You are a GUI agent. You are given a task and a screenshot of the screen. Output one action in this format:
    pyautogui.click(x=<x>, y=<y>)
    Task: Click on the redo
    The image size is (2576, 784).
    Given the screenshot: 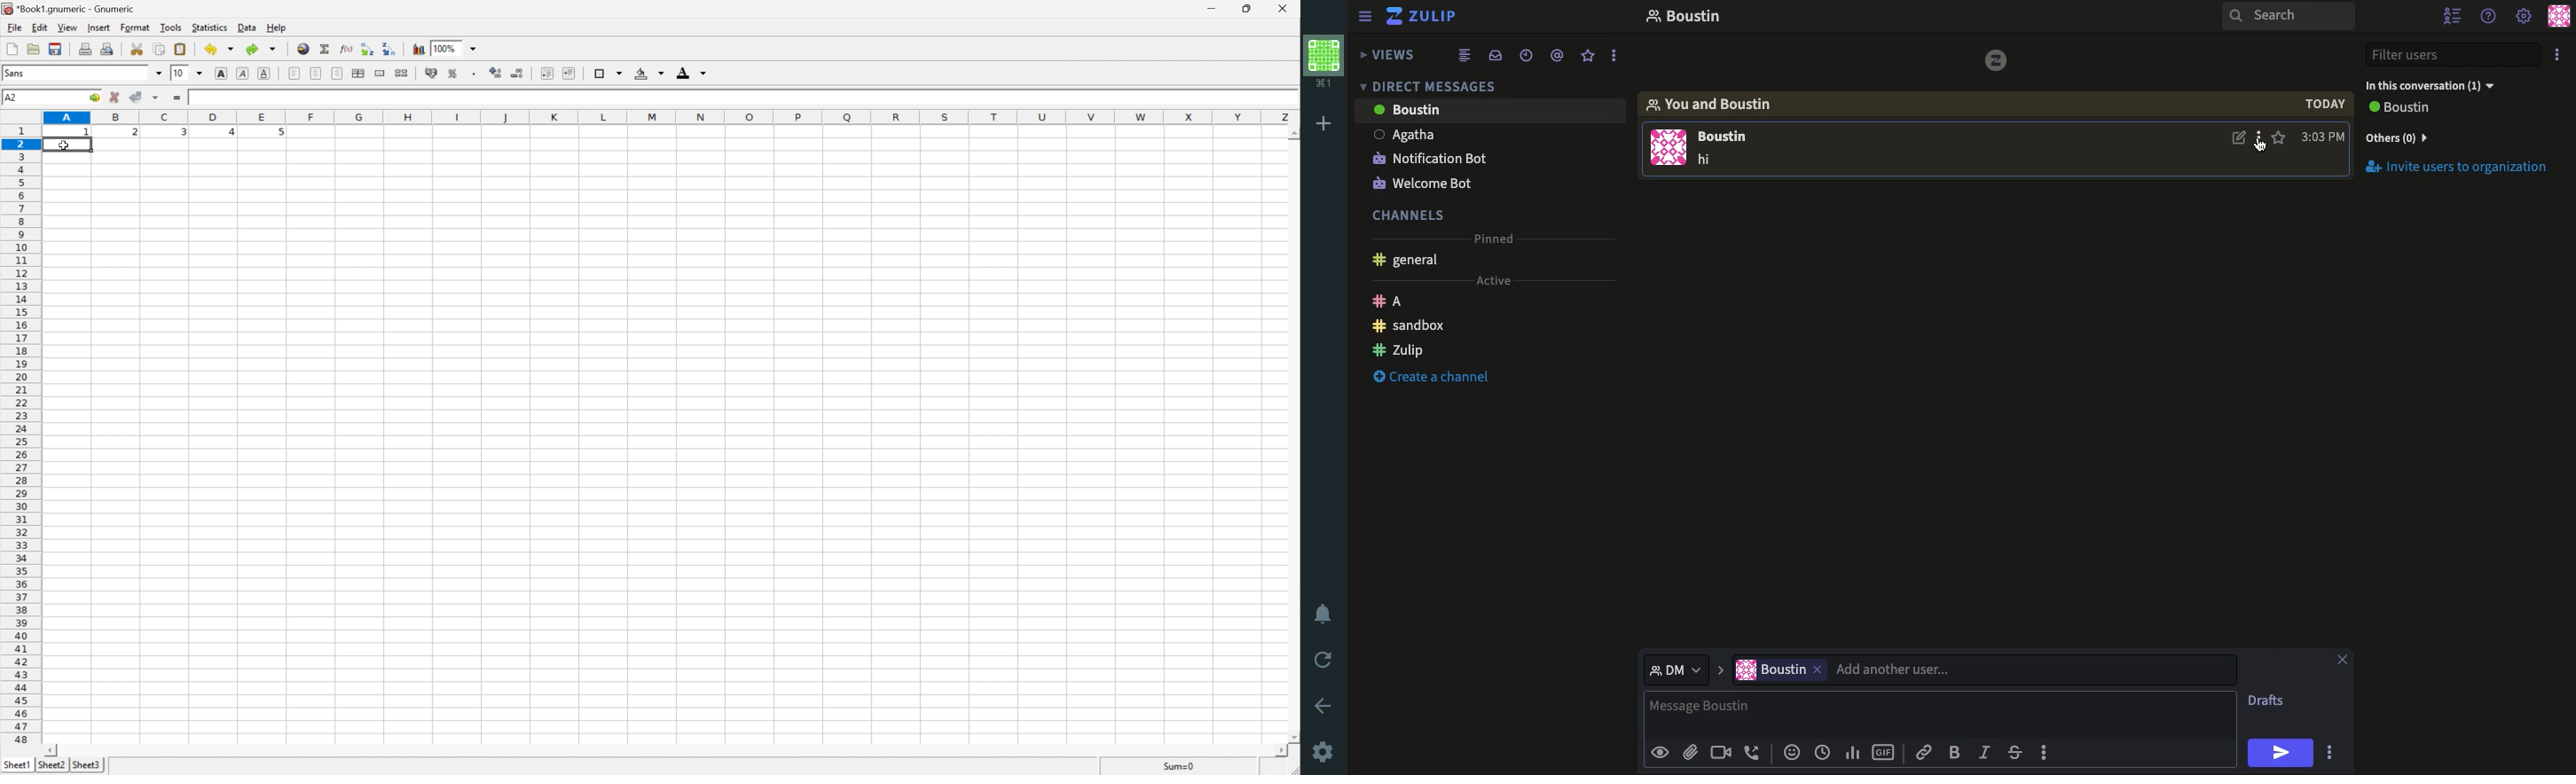 What is the action you would take?
    pyautogui.click(x=264, y=49)
    